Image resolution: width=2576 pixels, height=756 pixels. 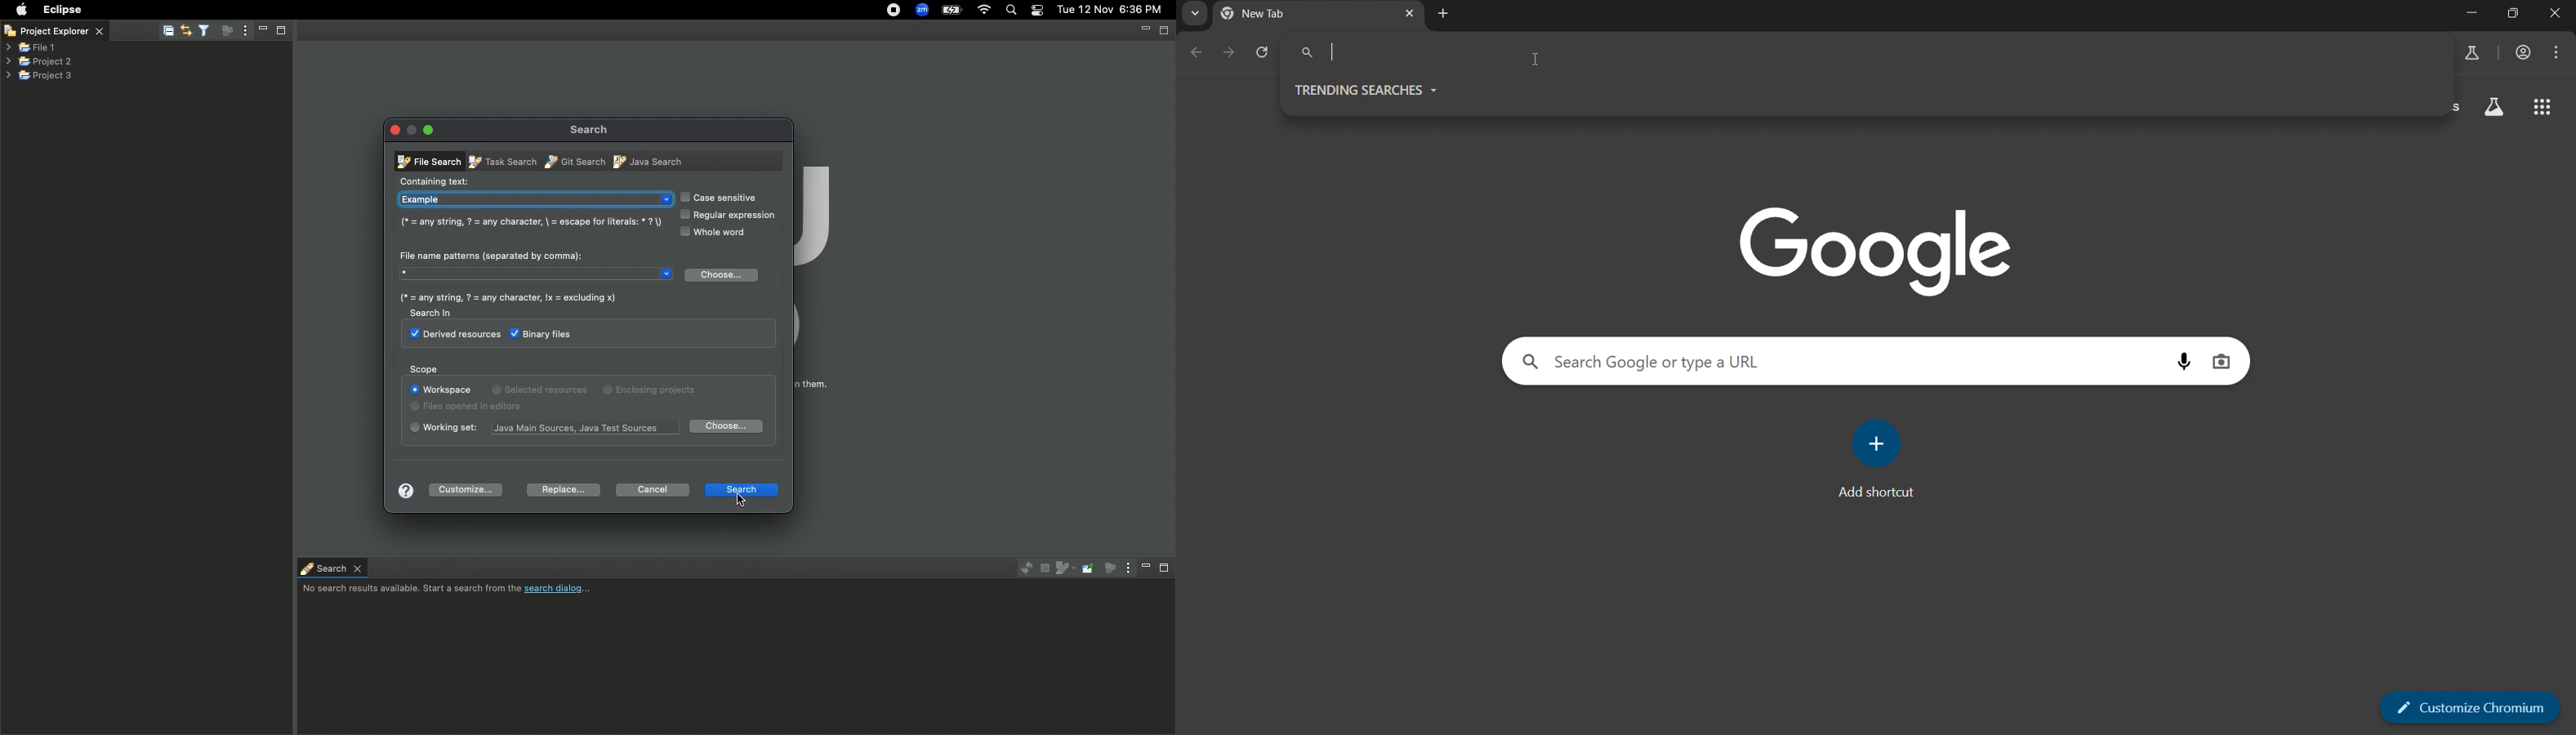 What do you see at coordinates (1393, 53) in the screenshot?
I see `search panel` at bounding box center [1393, 53].